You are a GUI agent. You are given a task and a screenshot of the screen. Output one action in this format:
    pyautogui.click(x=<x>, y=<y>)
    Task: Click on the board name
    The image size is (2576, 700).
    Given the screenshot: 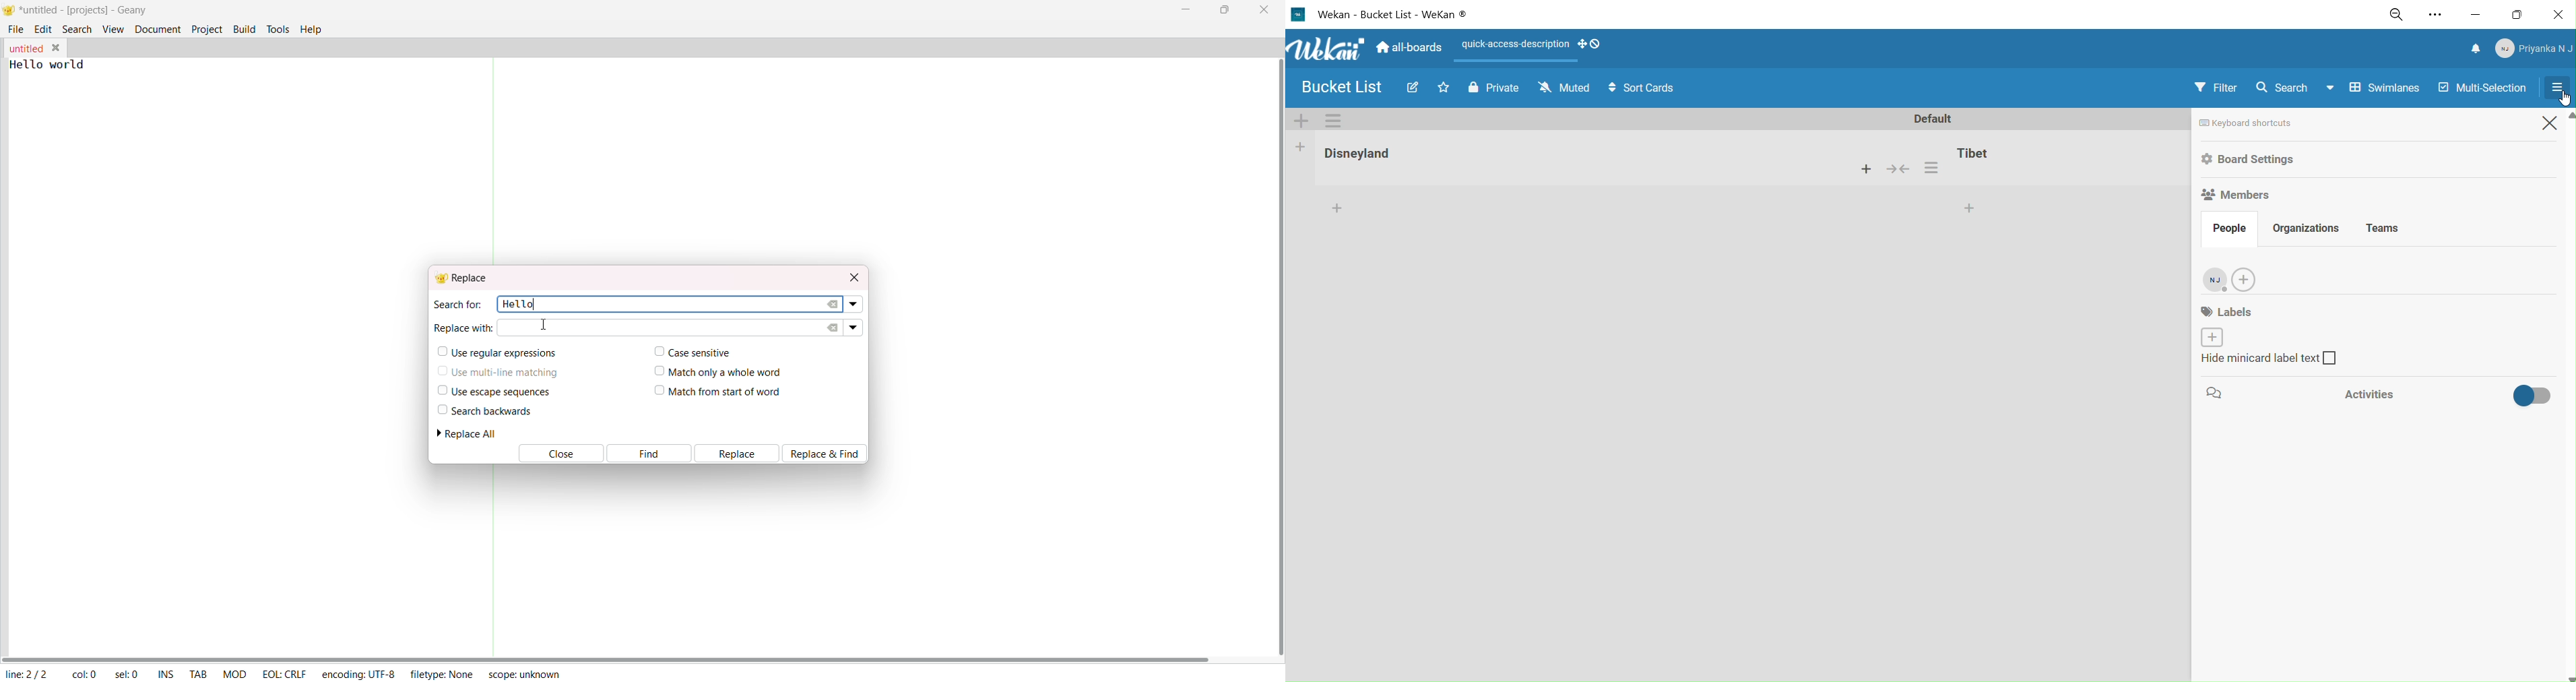 What is the action you would take?
    pyautogui.click(x=1344, y=88)
    